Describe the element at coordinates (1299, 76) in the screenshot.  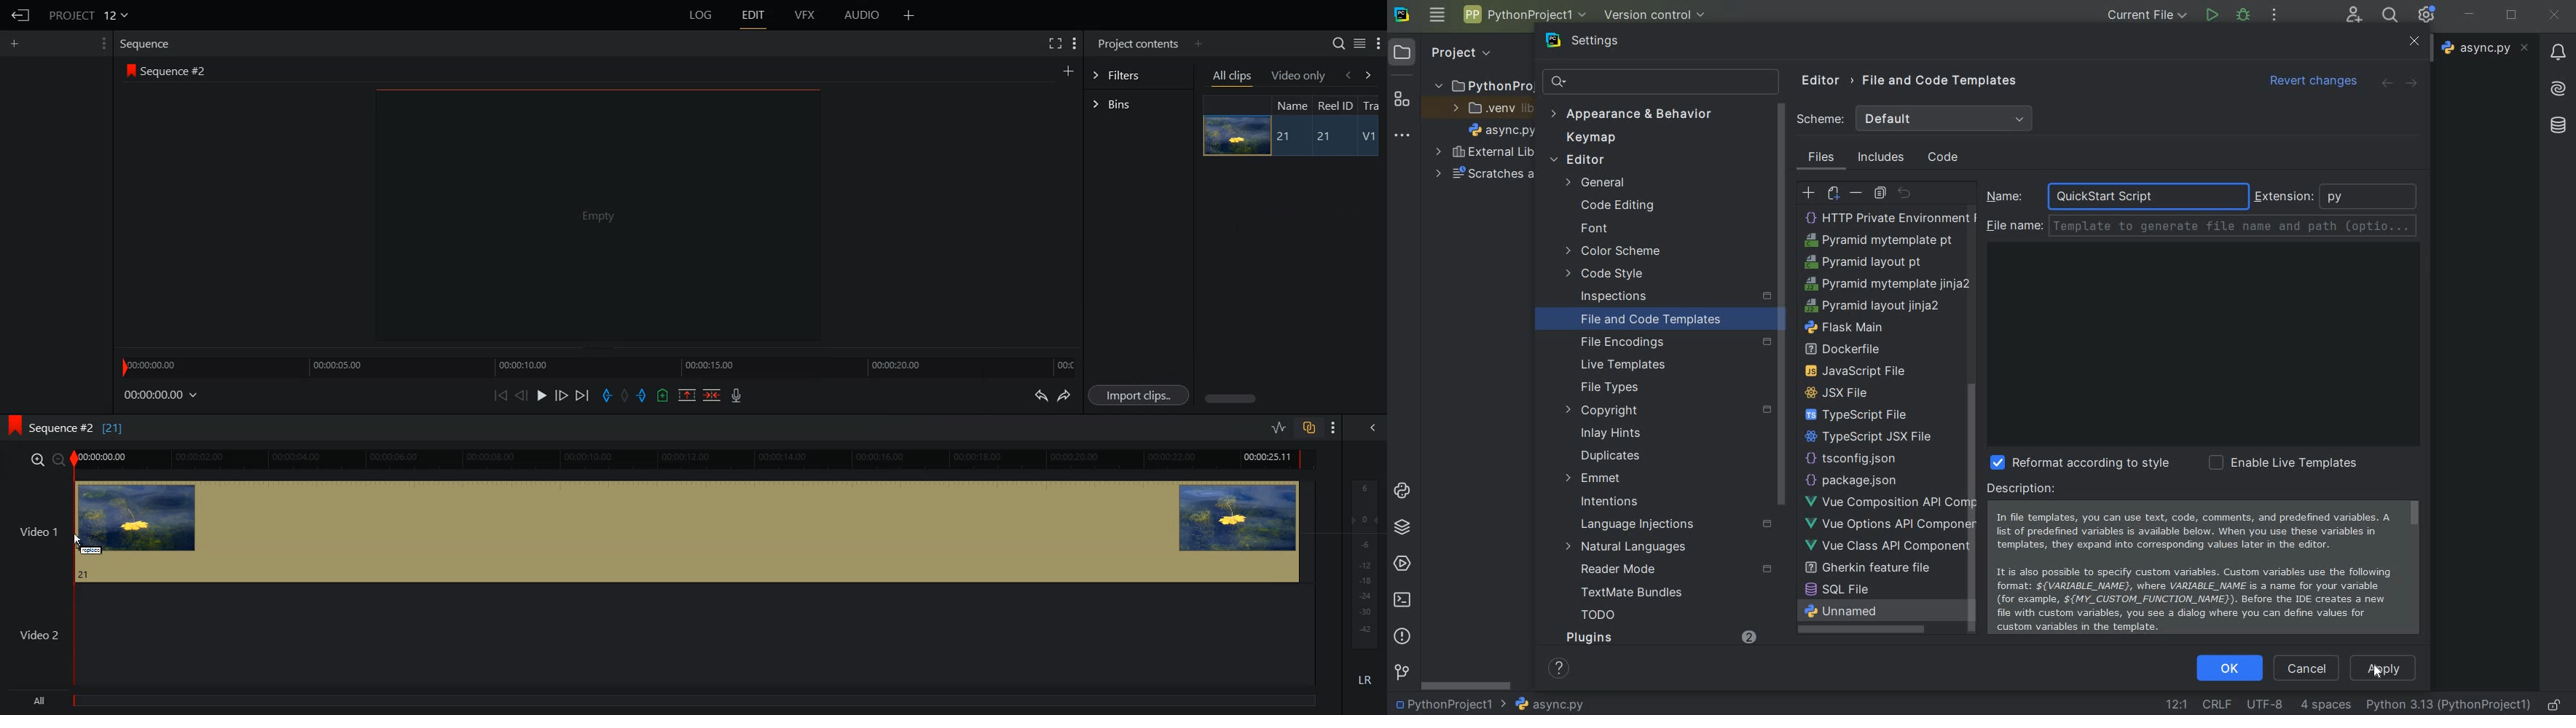
I see `Video only` at that location.